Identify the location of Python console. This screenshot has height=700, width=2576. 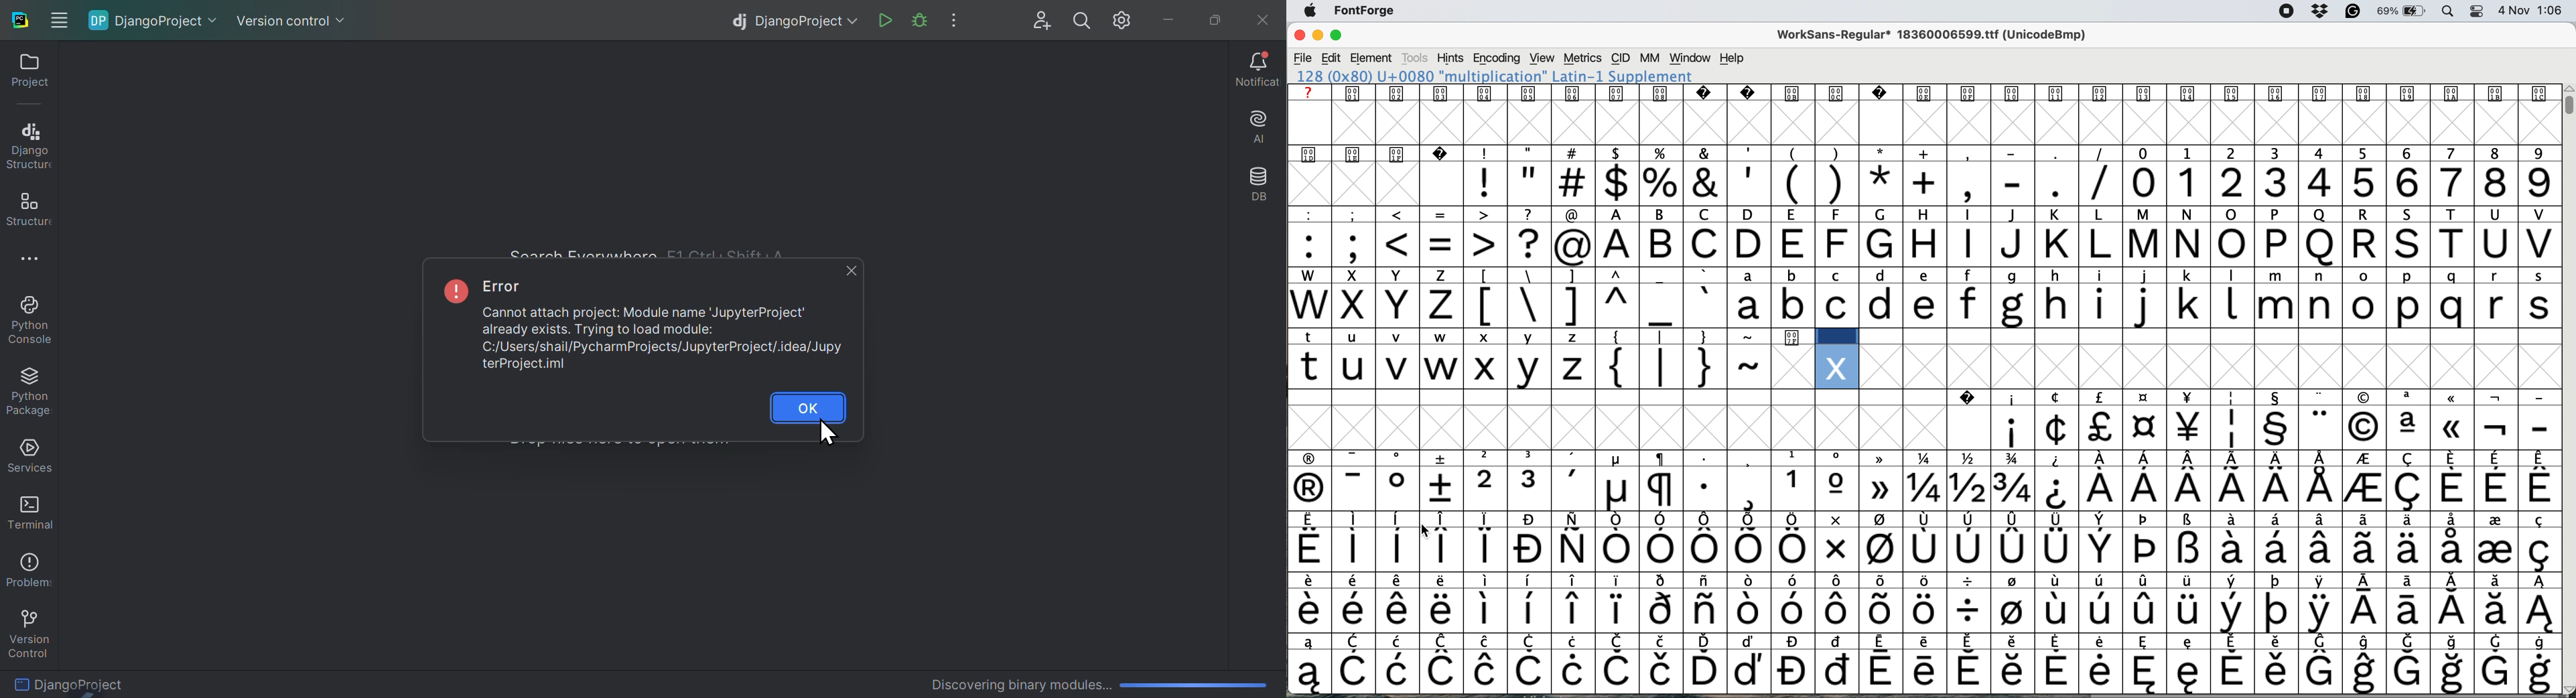
(33, 322).